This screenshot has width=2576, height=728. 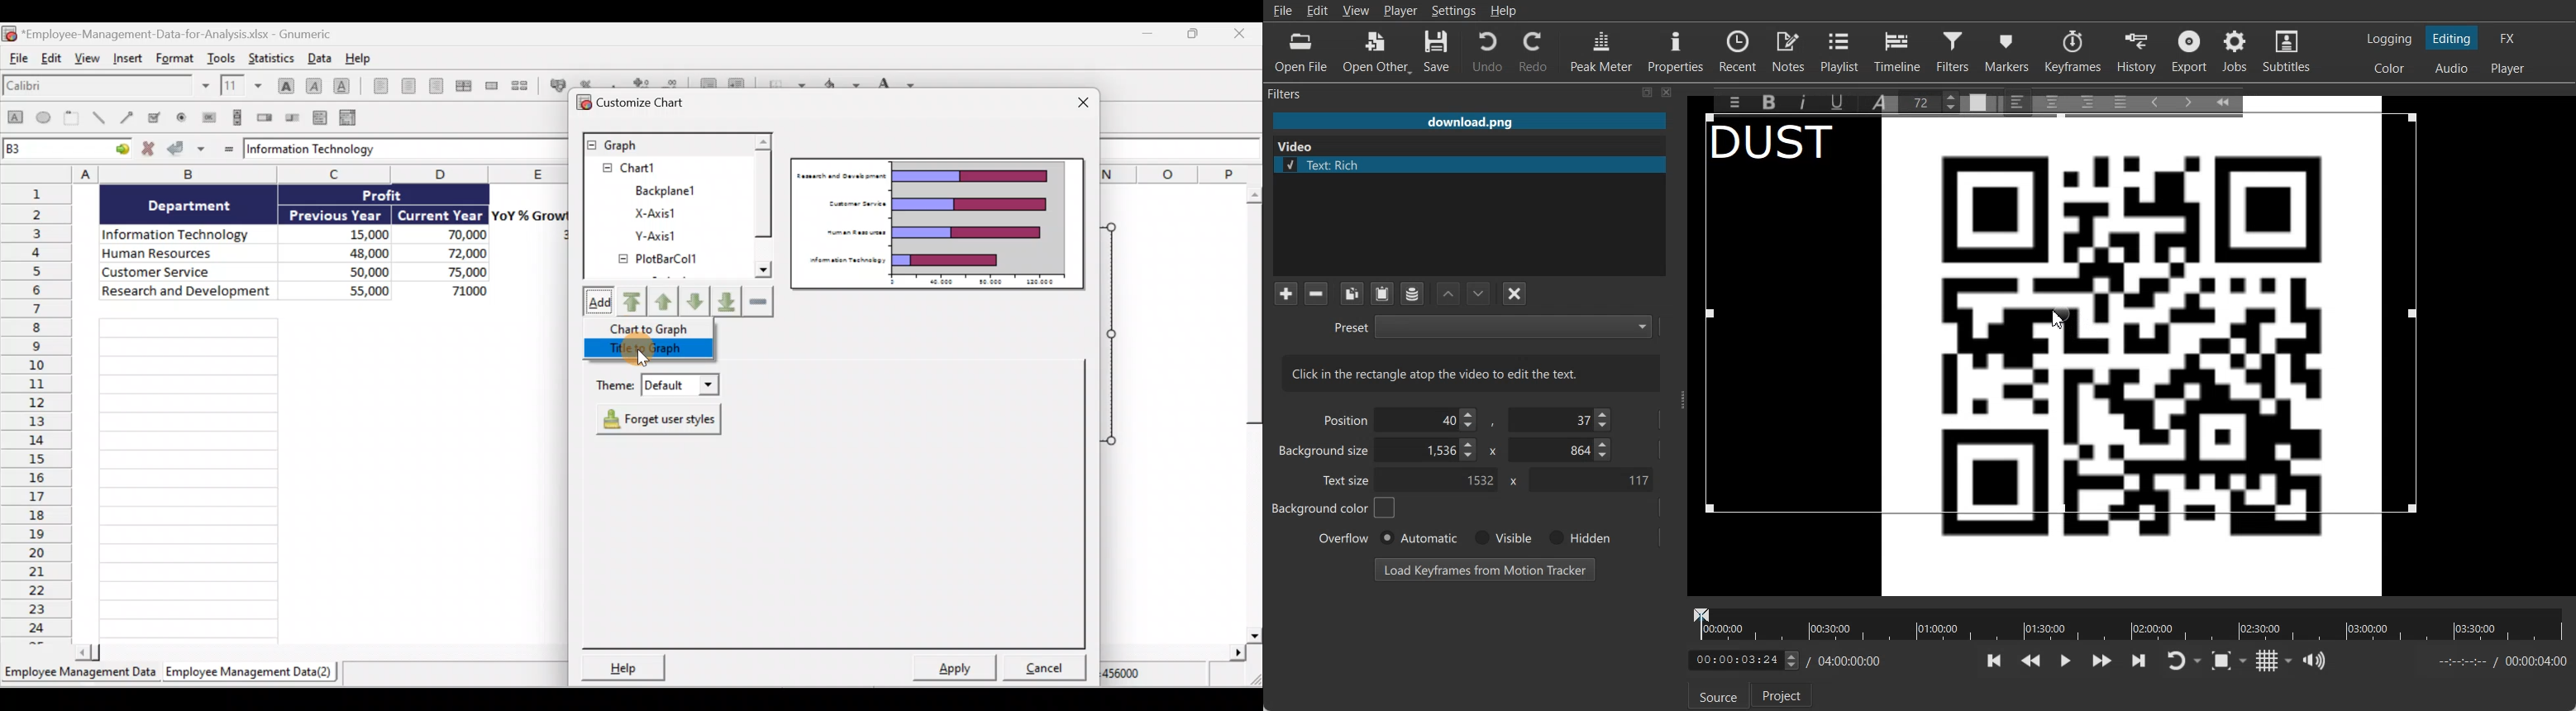 What do you see at coordinates (1301, 93) in the screenshot?
I see `Filters` at bounding box center [1301, 93].